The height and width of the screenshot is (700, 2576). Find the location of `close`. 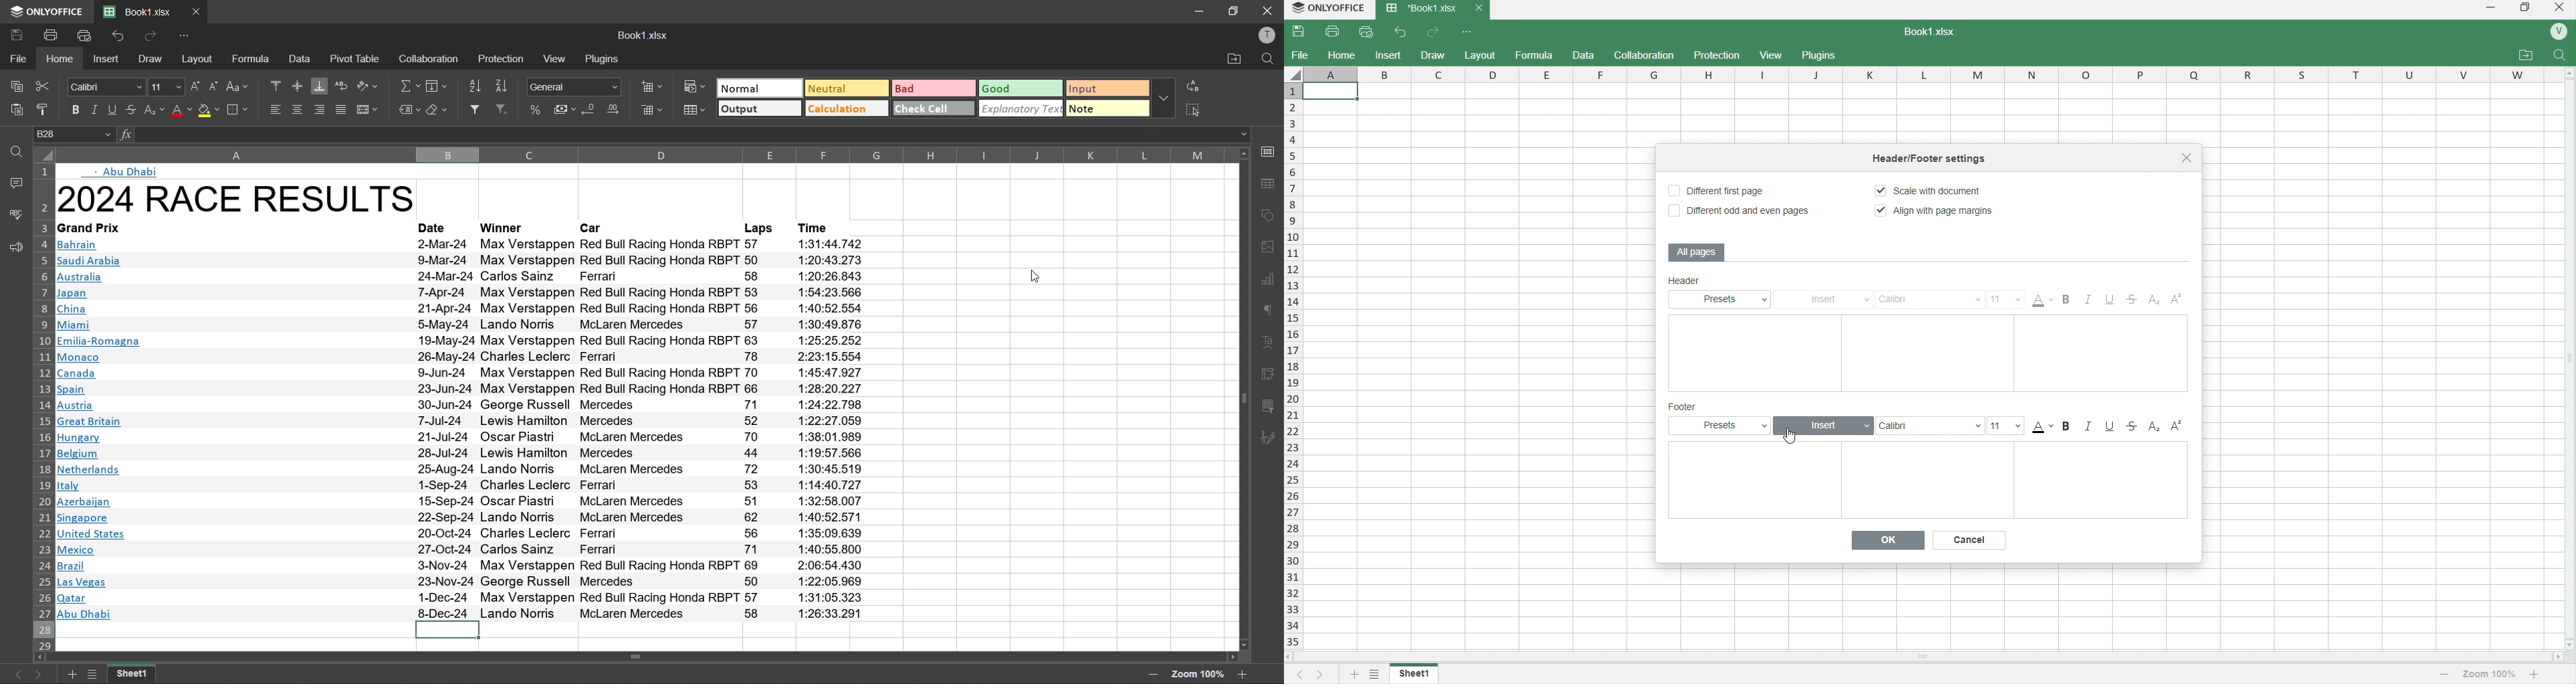

close is located at coordinates (2189, 159).